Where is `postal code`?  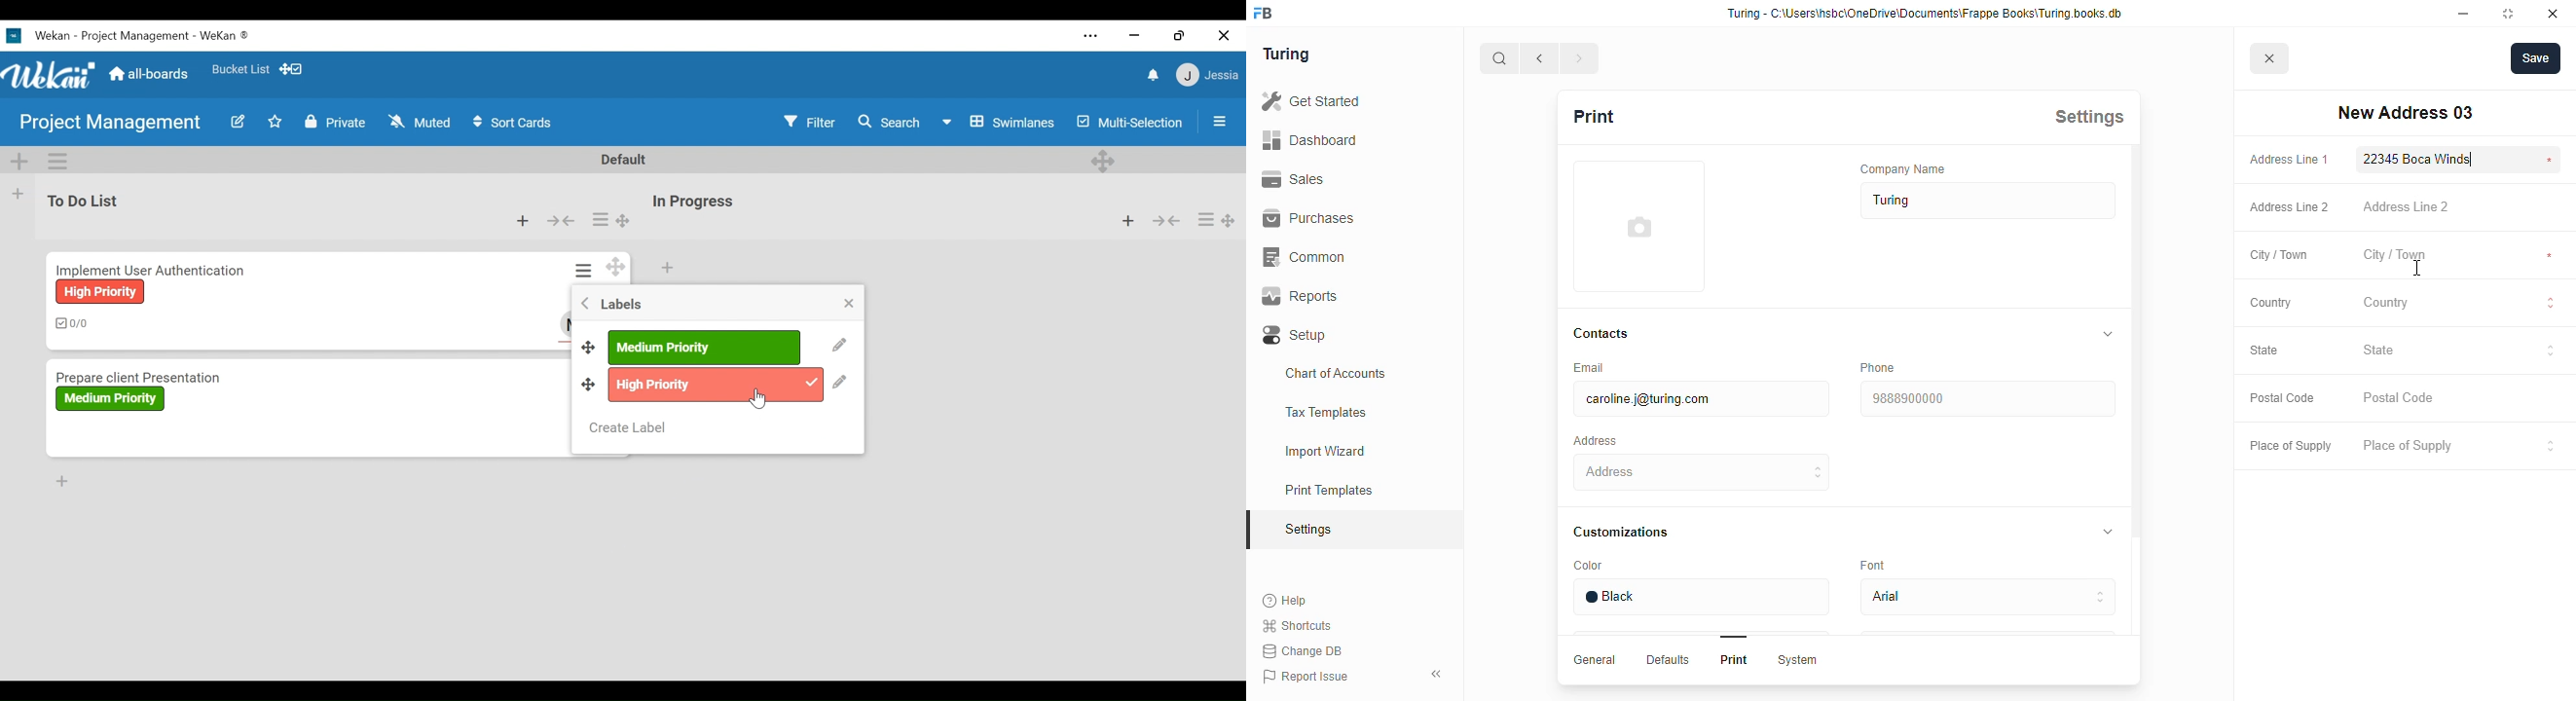 postal code is located at coordinates (2400, 398).